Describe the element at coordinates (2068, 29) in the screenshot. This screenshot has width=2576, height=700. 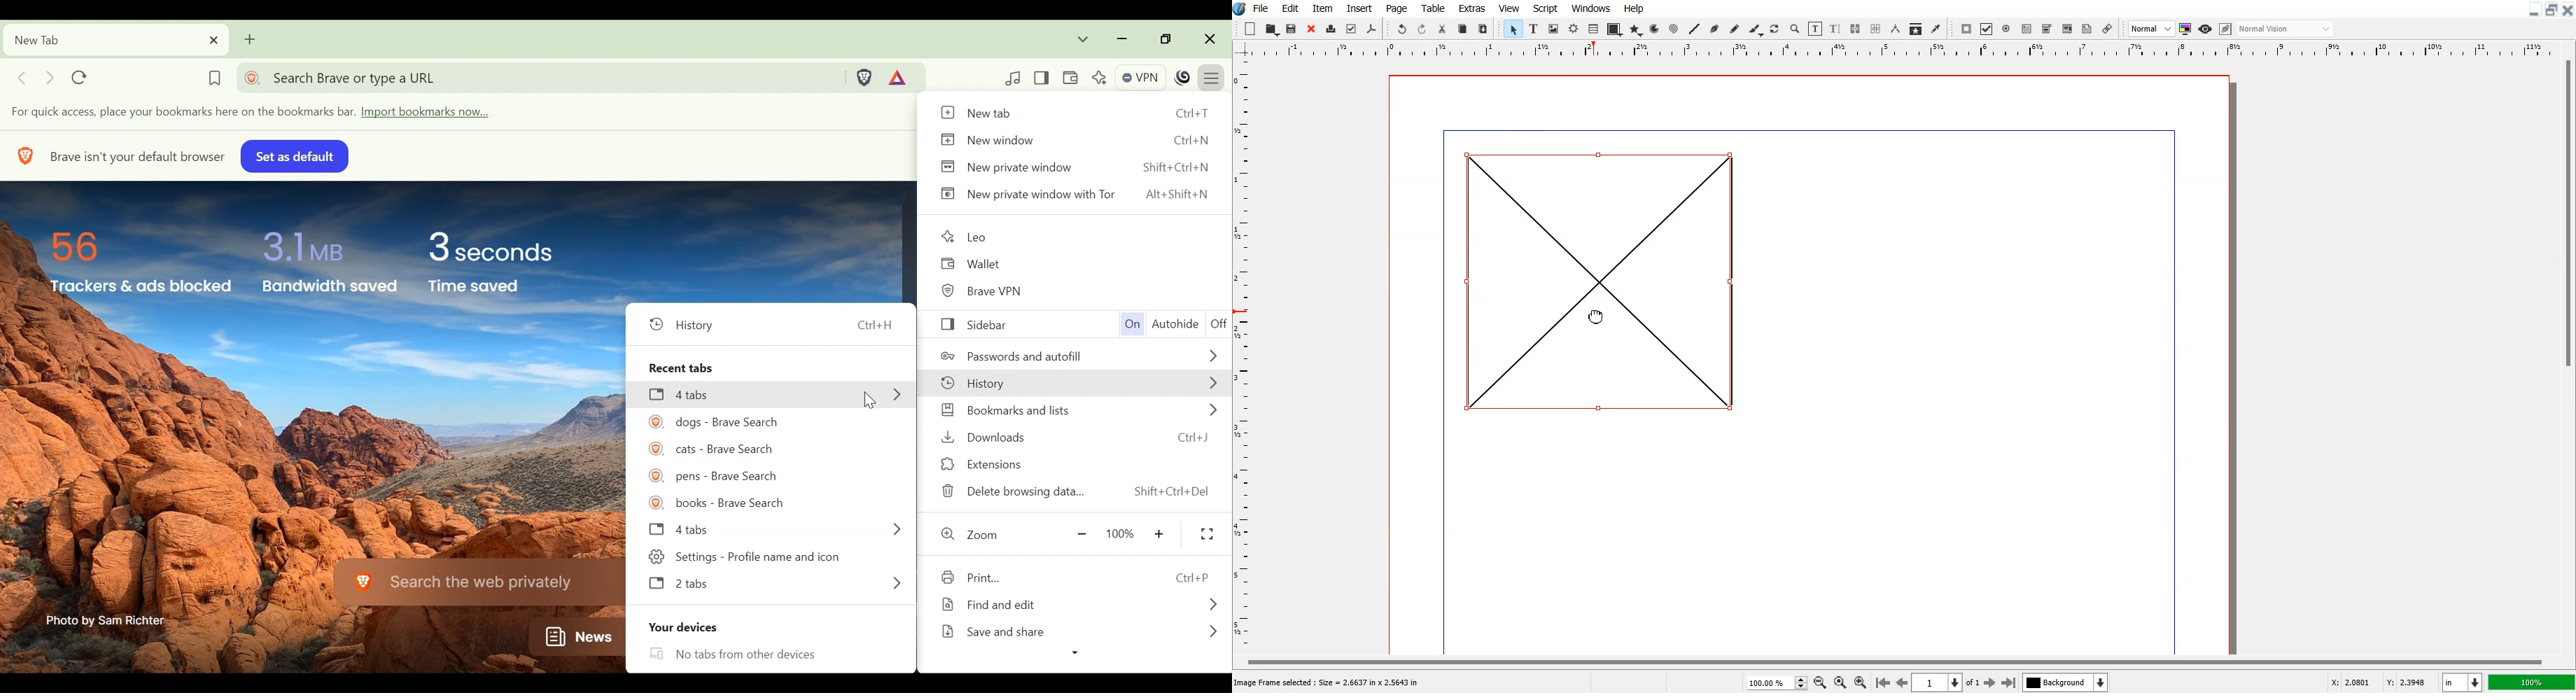
I see `PDF List Box` at that location.